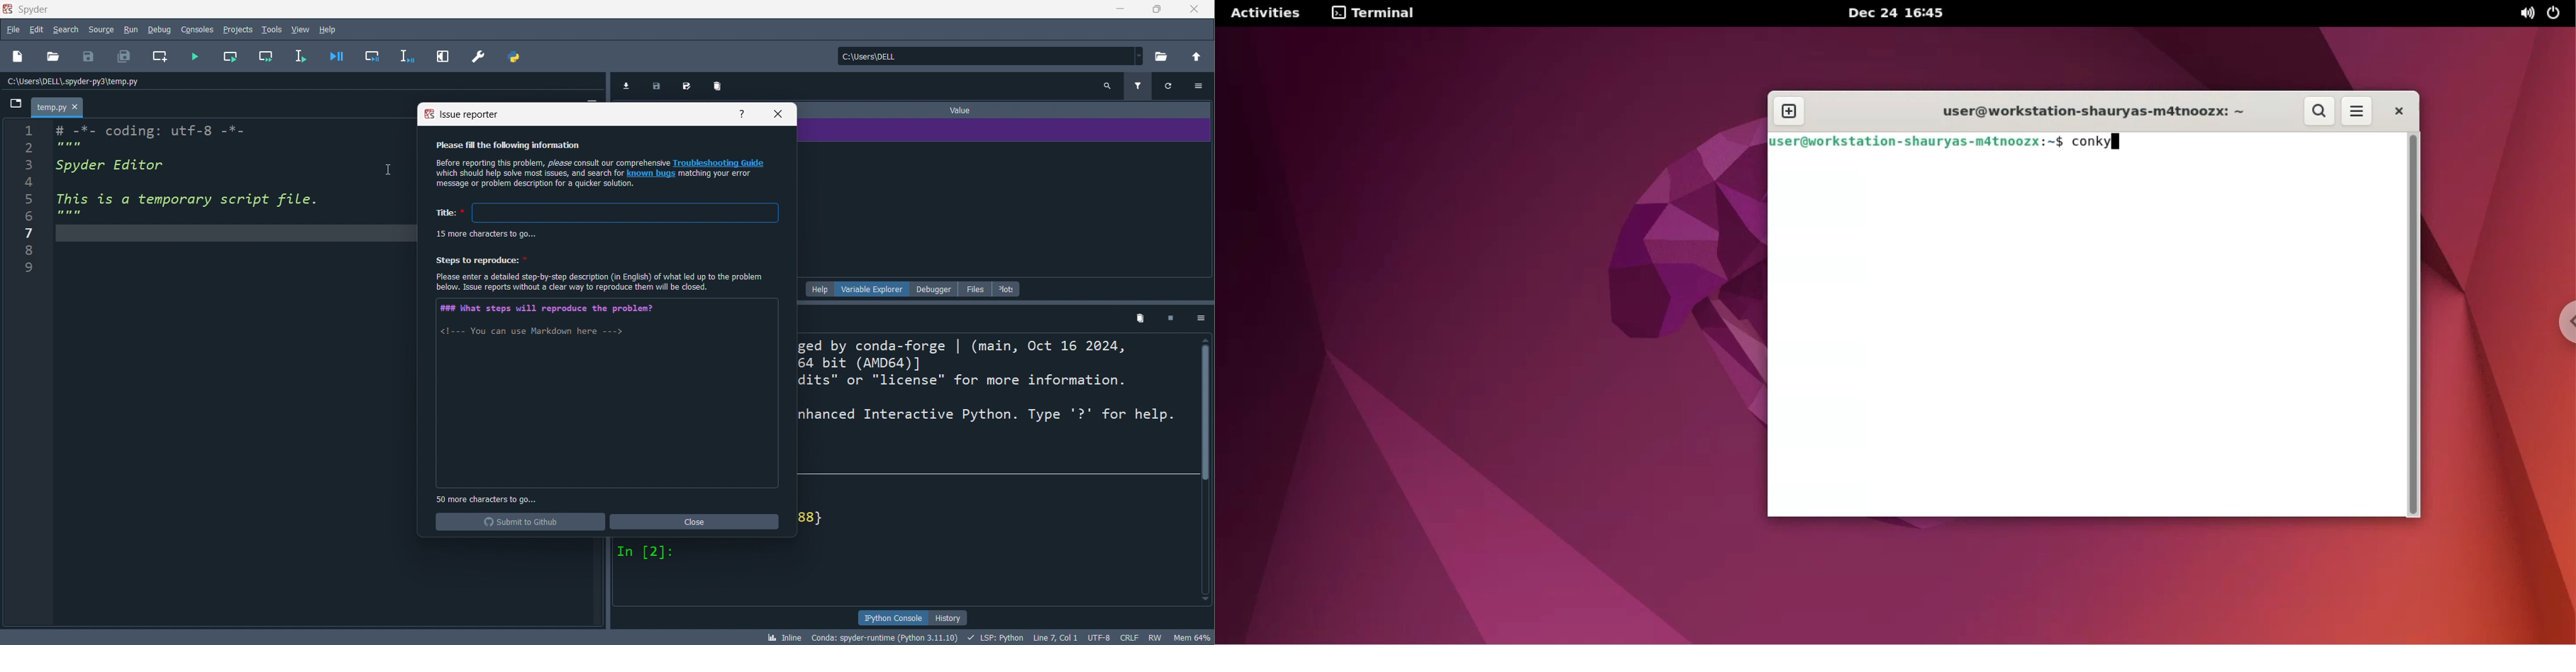  What do you see at coordinates (16, 104) in the screenshot?
I see `File` at bounding box center [16, 104].